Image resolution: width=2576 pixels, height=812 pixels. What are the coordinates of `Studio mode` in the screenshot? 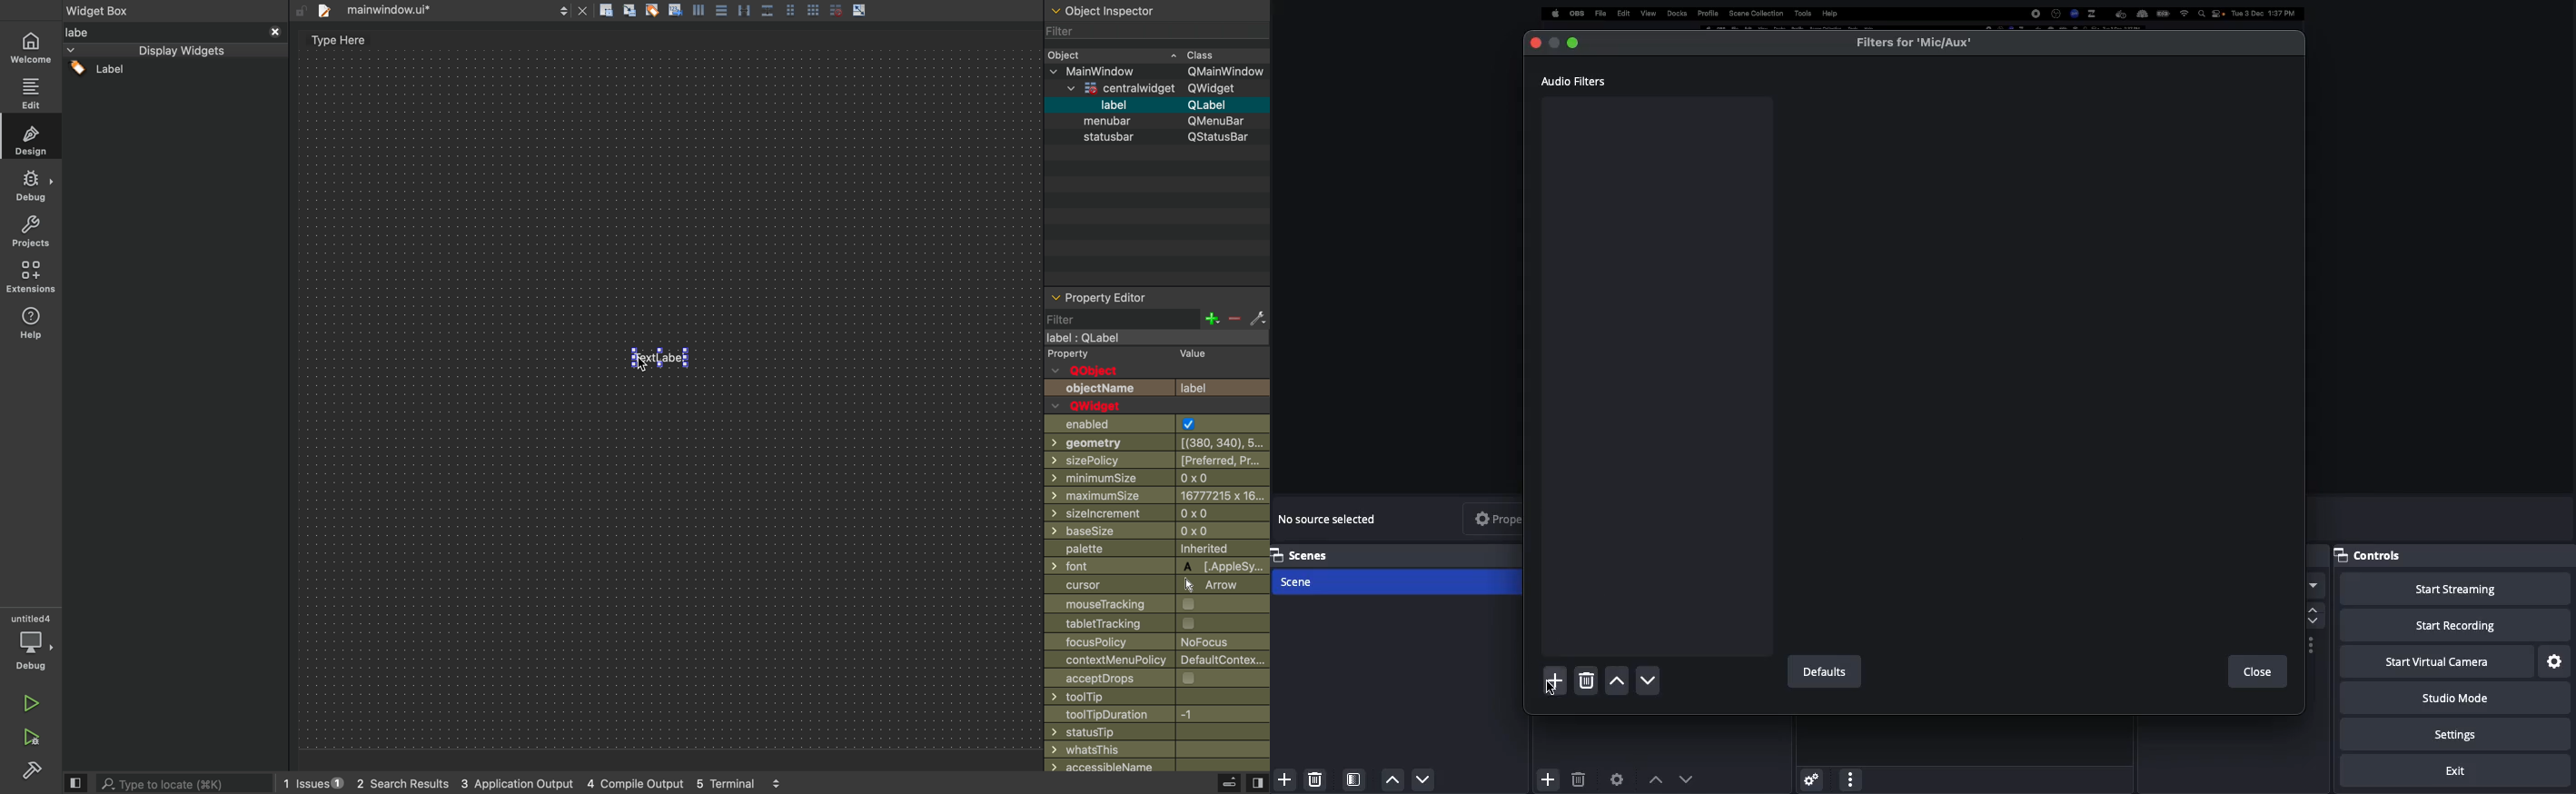 It's located at (2452, 701).